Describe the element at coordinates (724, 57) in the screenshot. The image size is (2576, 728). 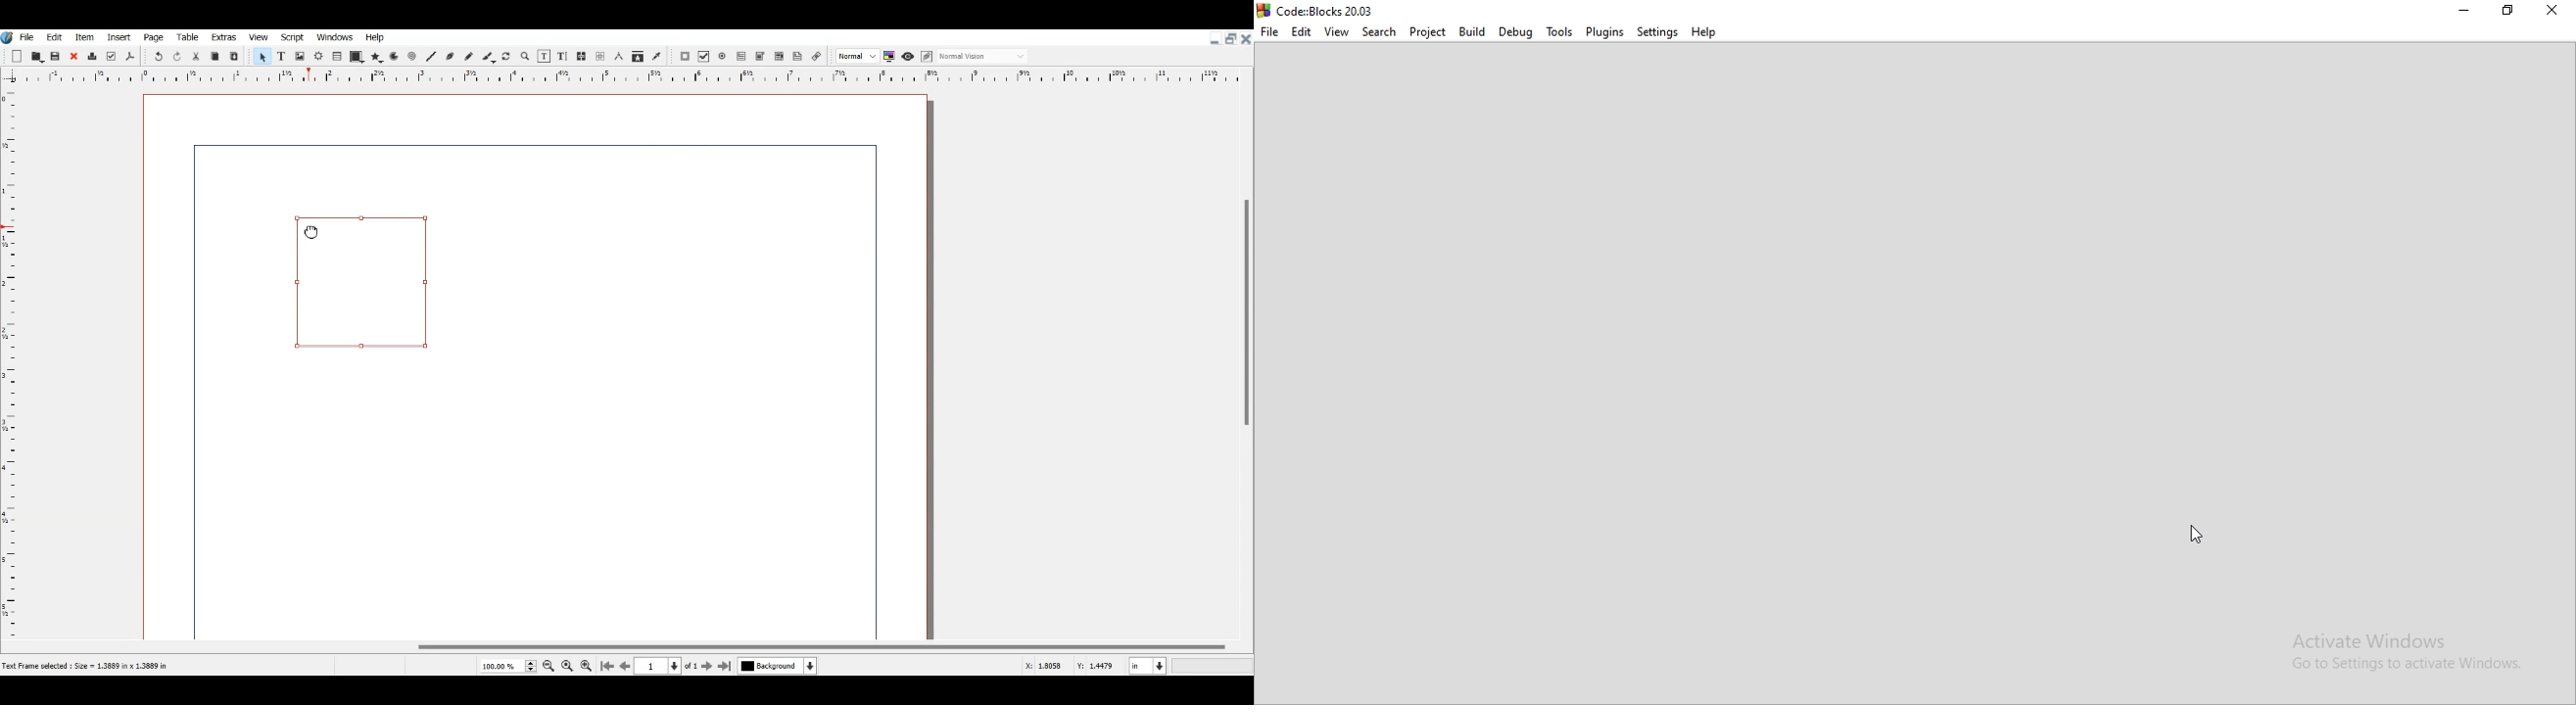
I see `PDF Radio Button ` at that location.